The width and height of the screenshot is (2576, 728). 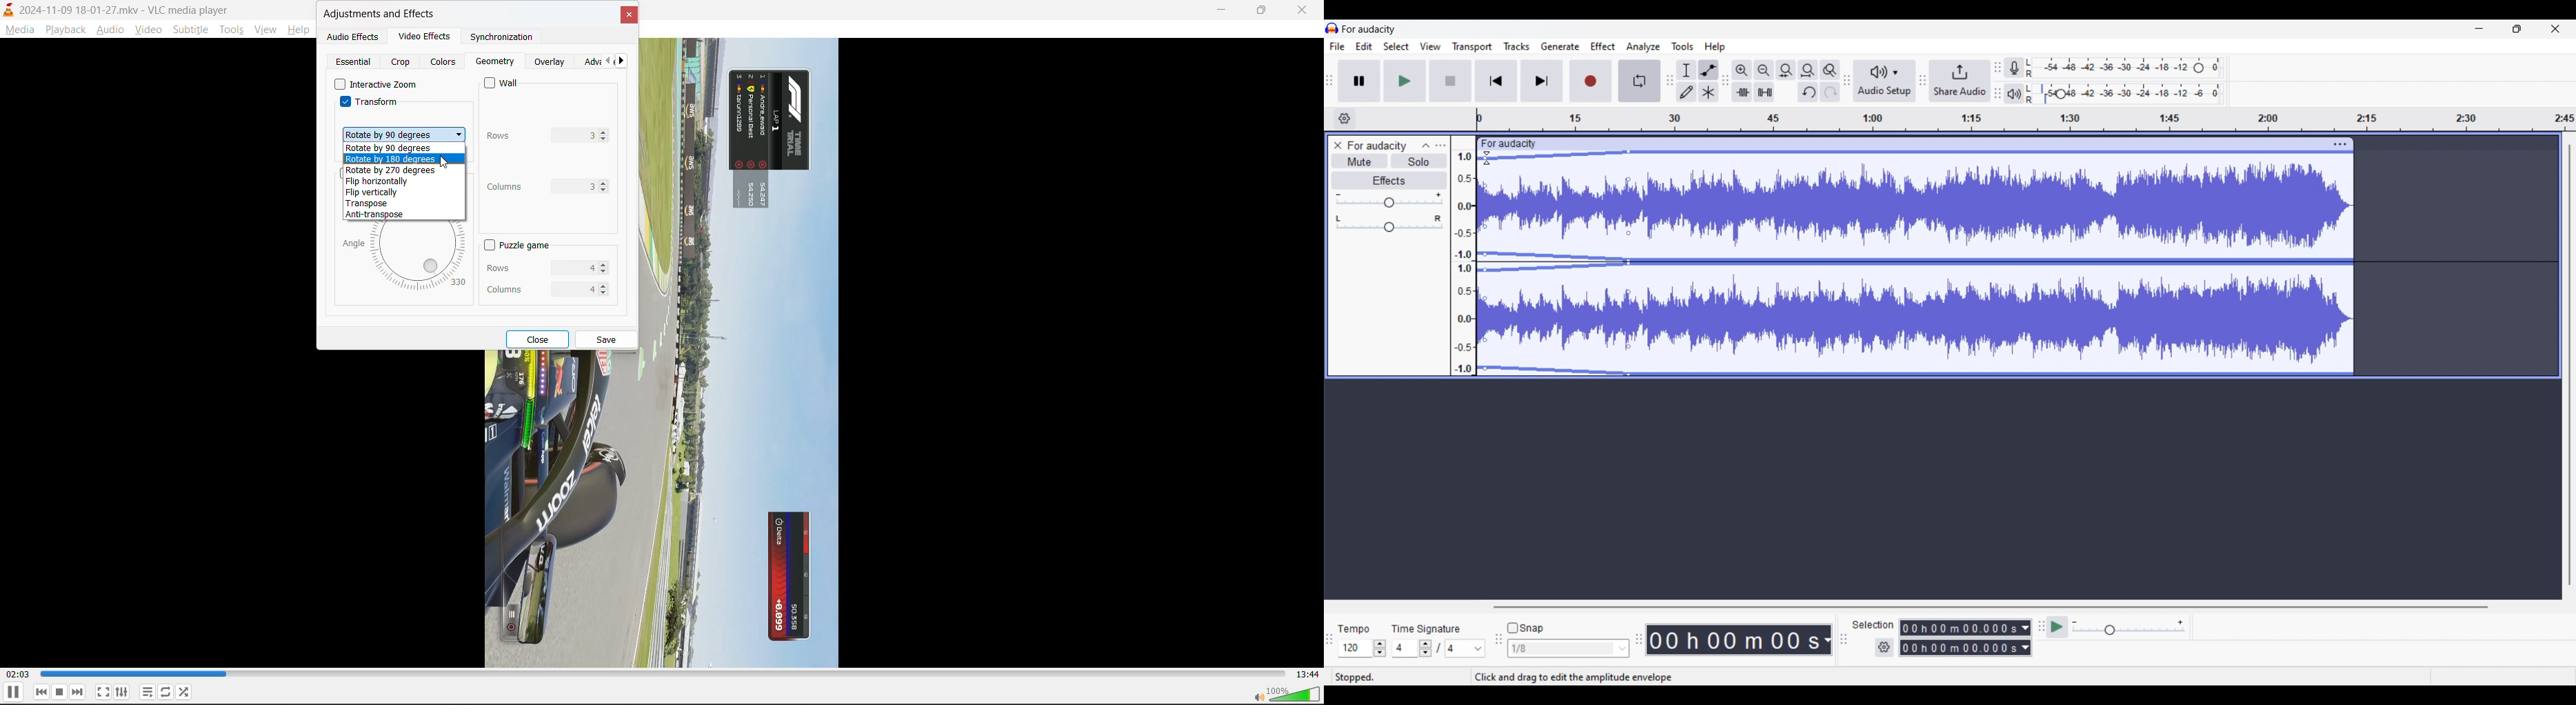 What do you see at coordinates (110, 31) in the screenshot?
I see `audio` at bounding box center [110, 31].